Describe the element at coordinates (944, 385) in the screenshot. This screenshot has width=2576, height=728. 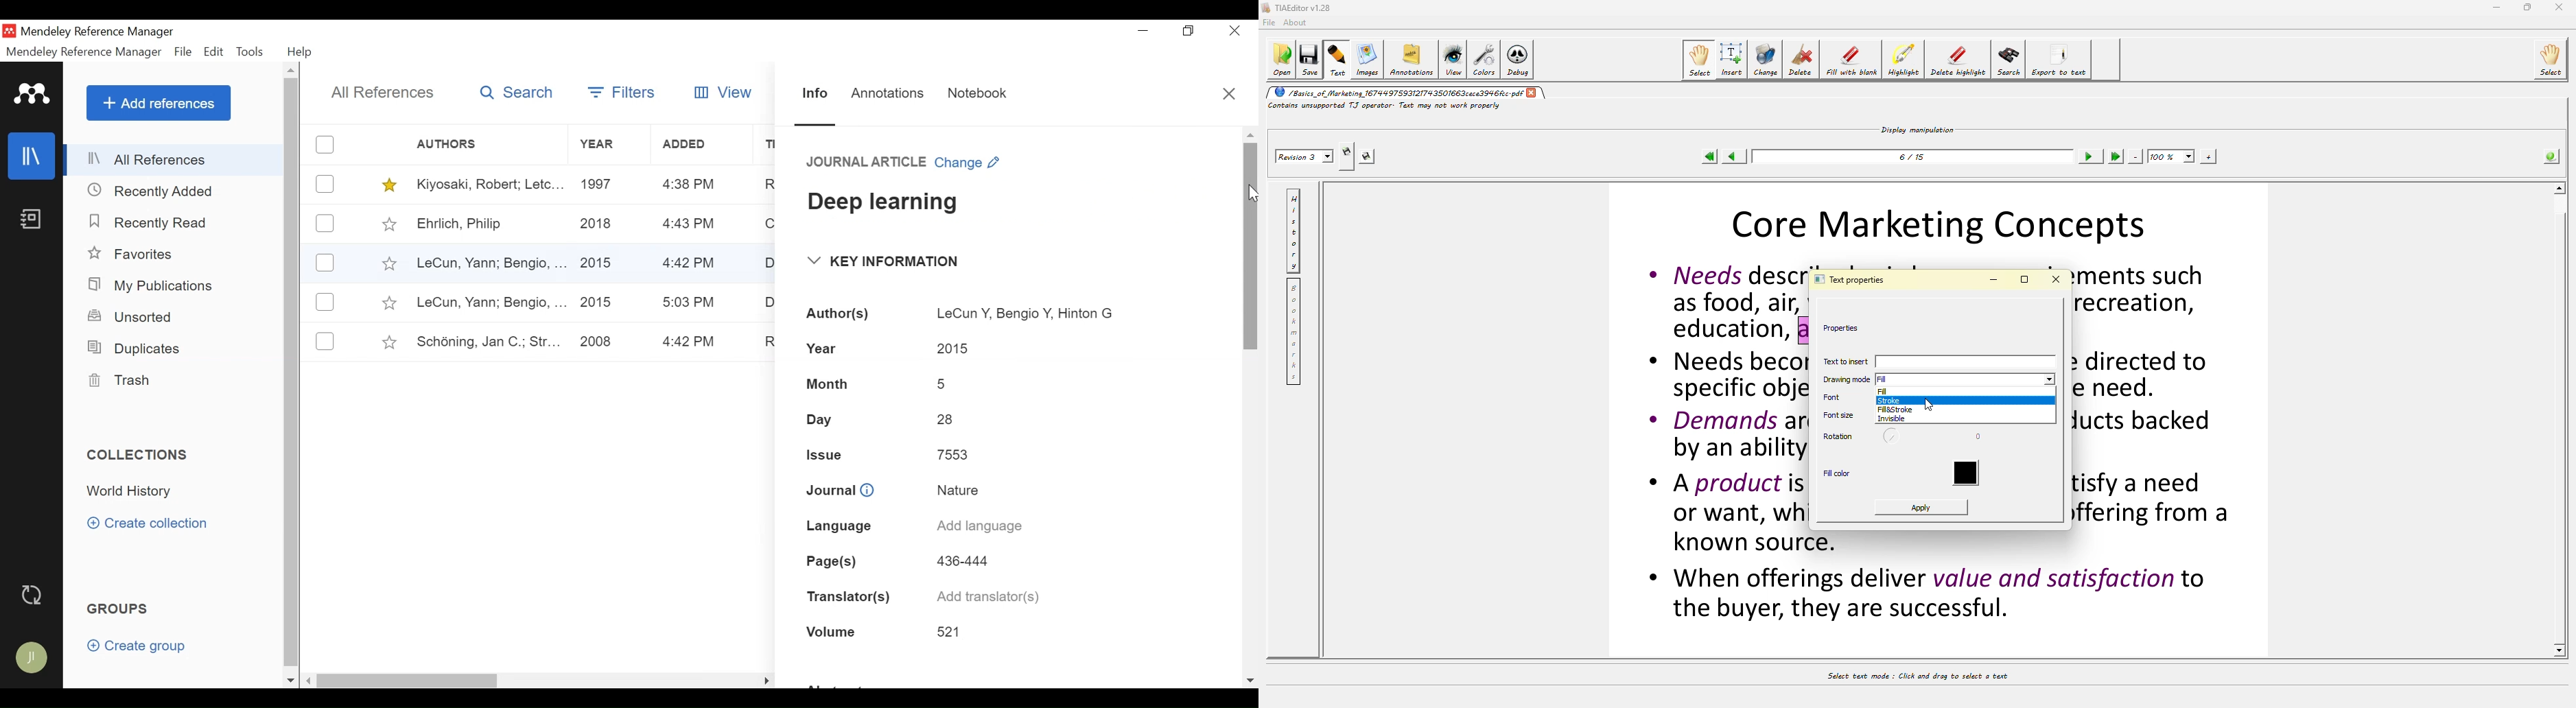
I see `5` at that location.